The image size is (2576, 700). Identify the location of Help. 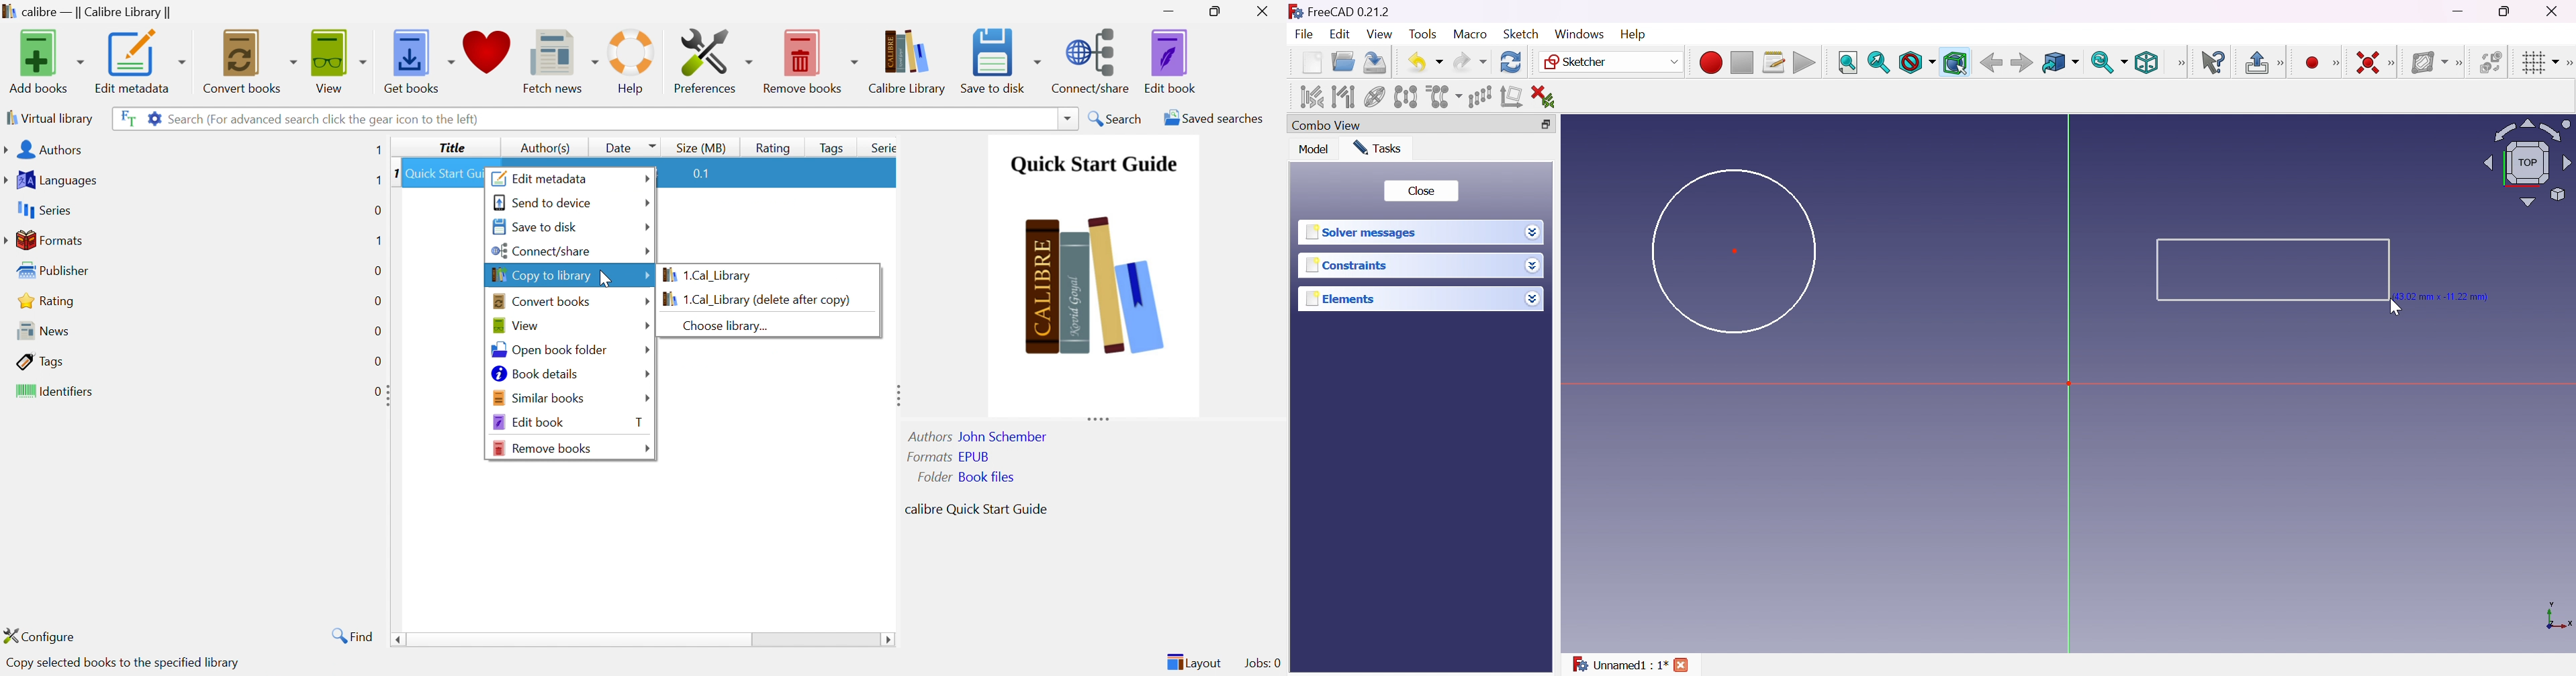
(1635, 34).